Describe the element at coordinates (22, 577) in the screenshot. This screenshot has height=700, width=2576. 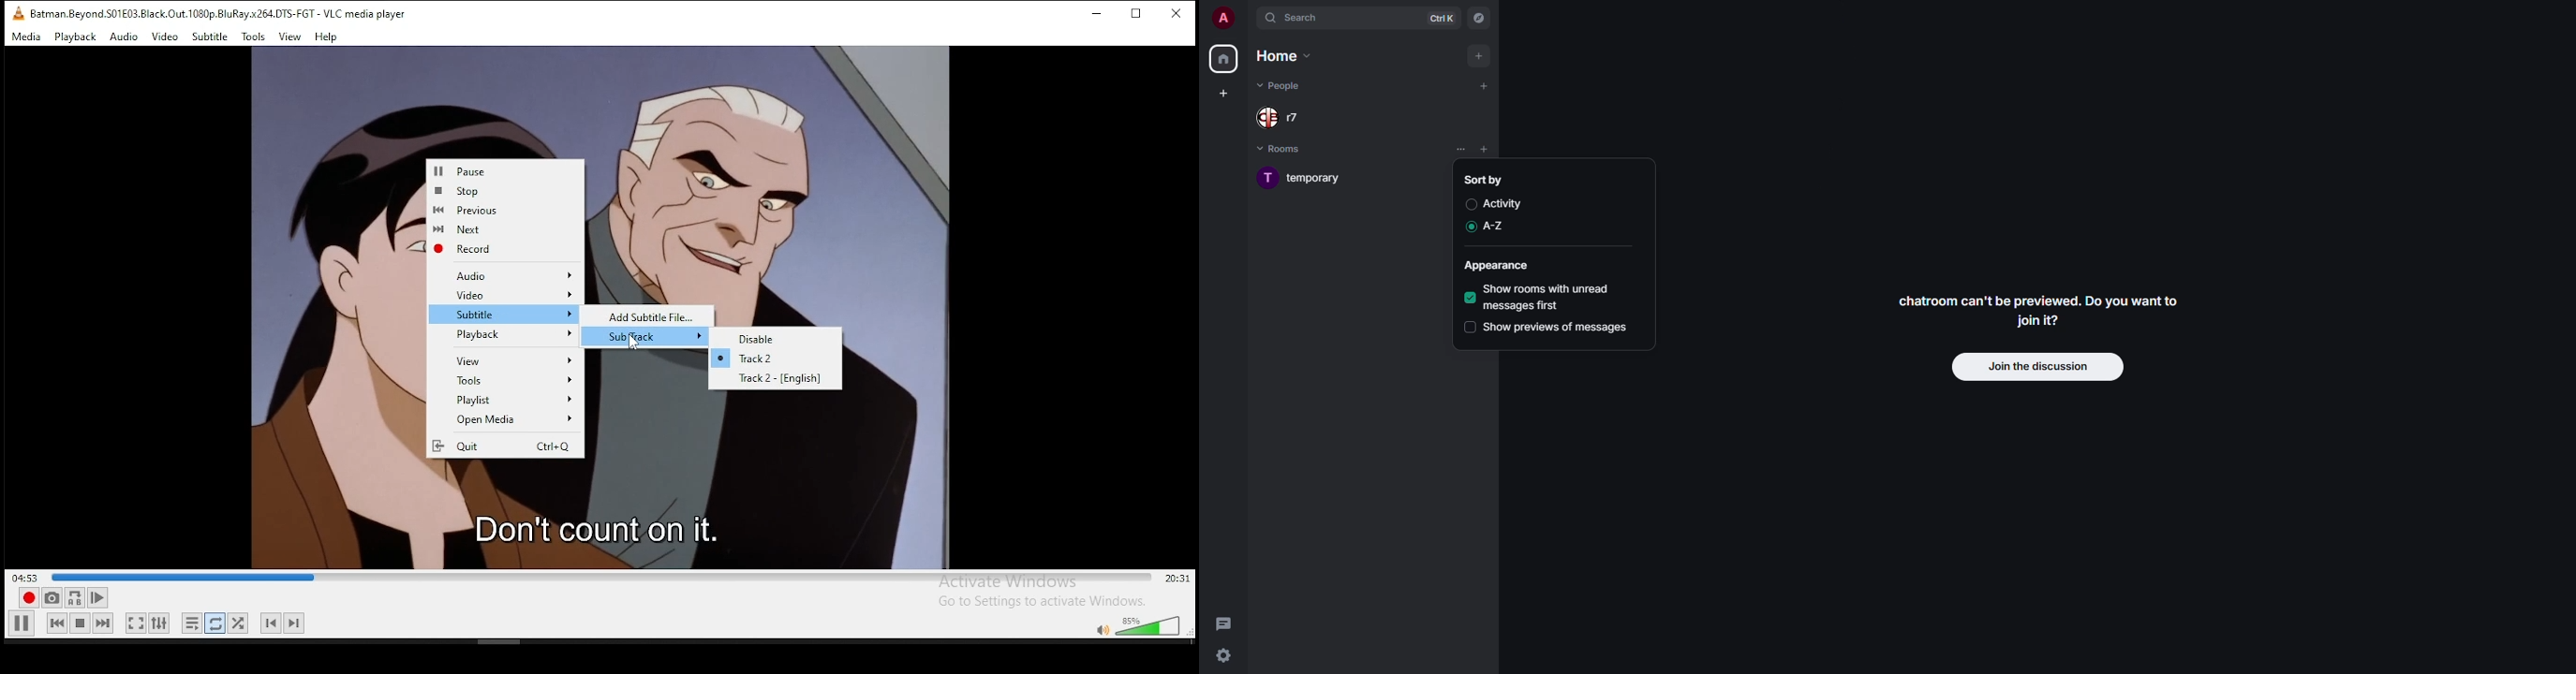
I see `04:53` at that location.